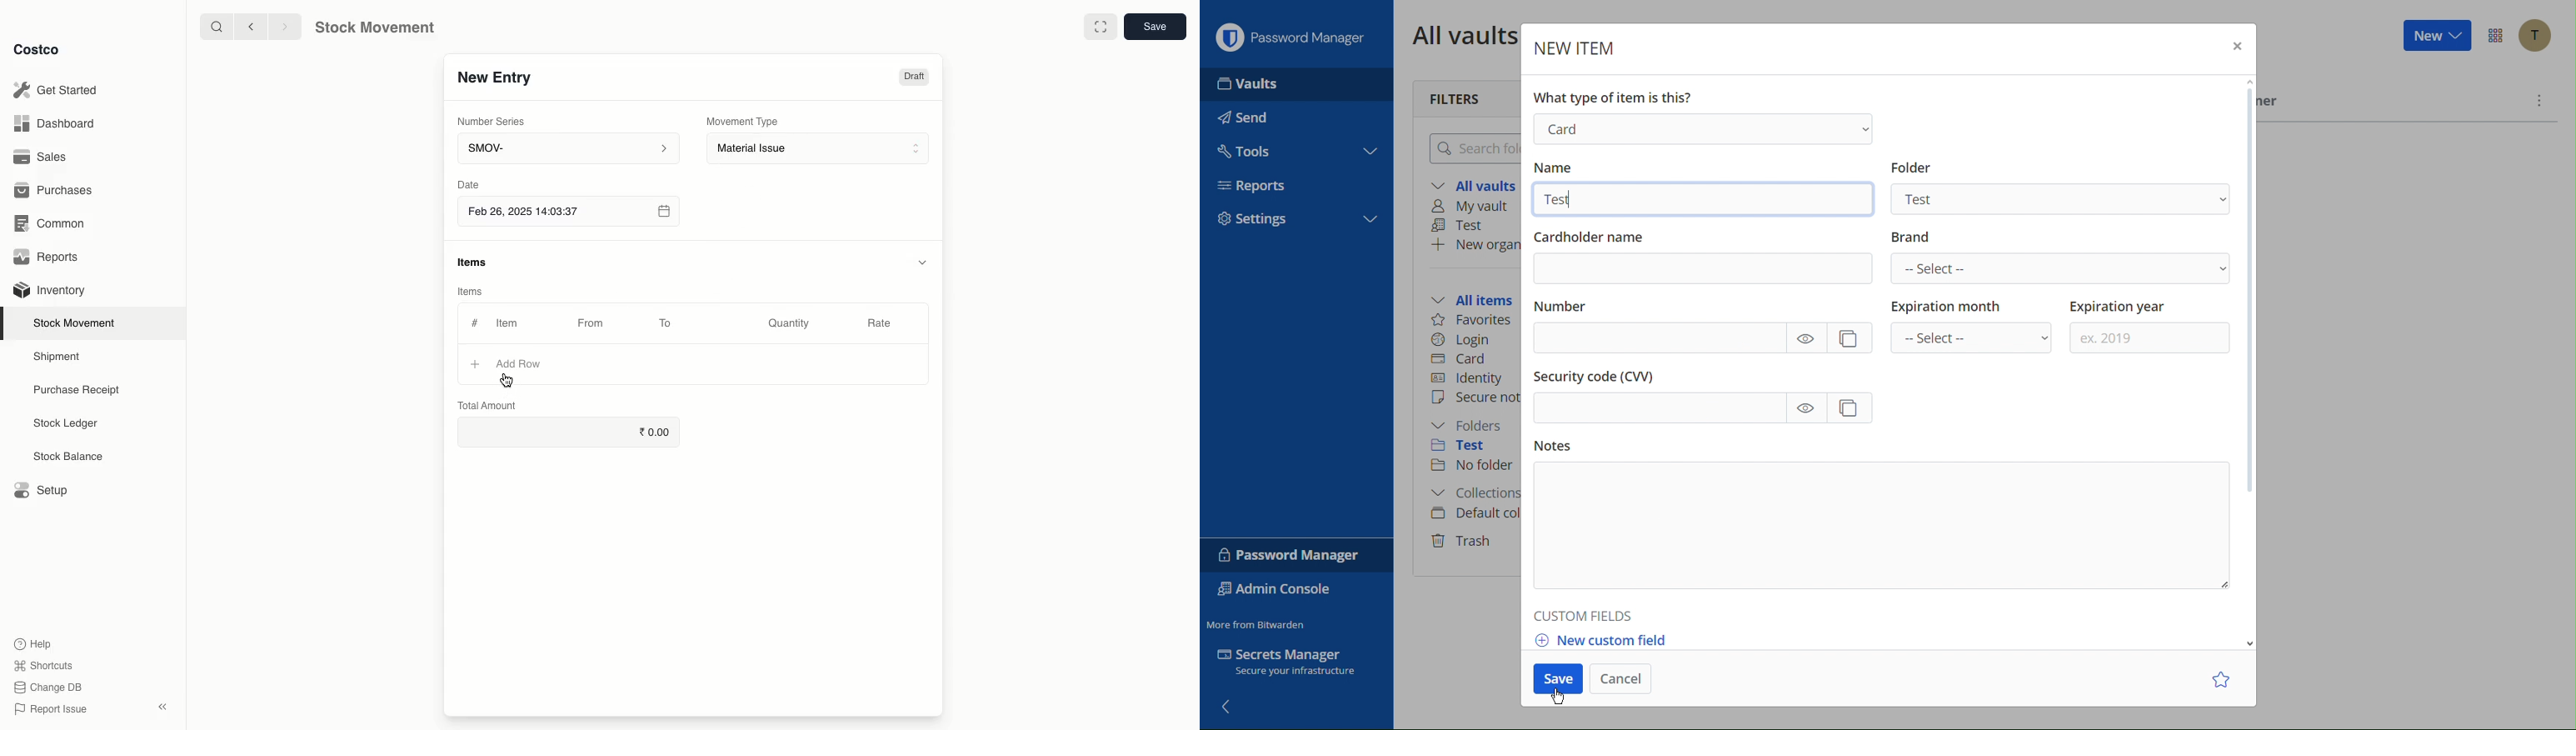 The height and width of the screenshot is (756, 2576). Describe the element at coordinates (666, 322) in the screenshot. I see `To` at that location.